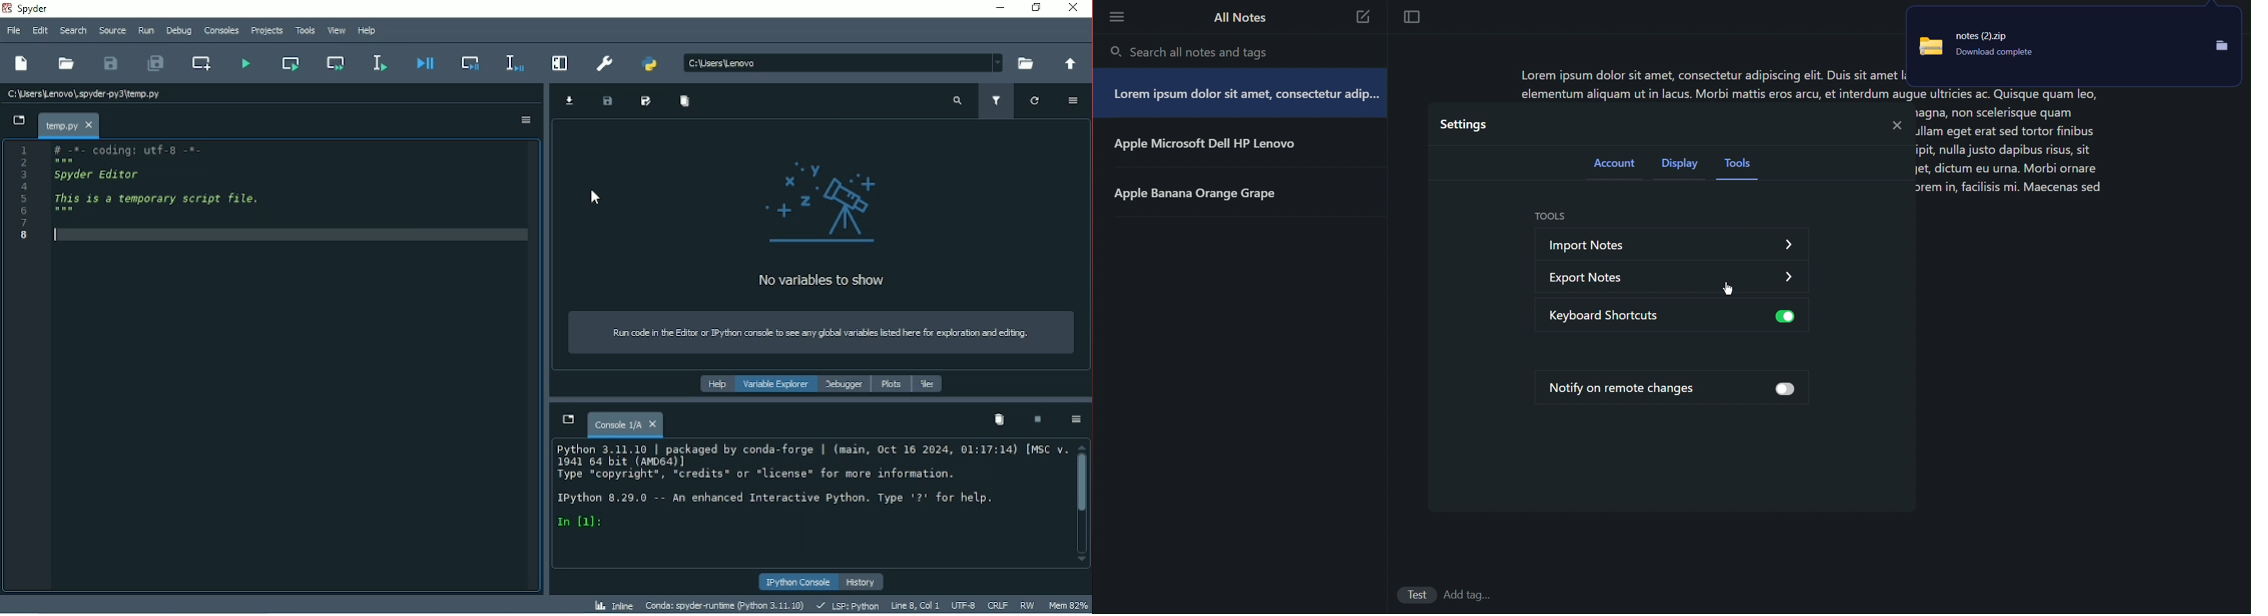  Describe the element at coordinates (1785, 314) in the screenshot. I see `button` at that location.